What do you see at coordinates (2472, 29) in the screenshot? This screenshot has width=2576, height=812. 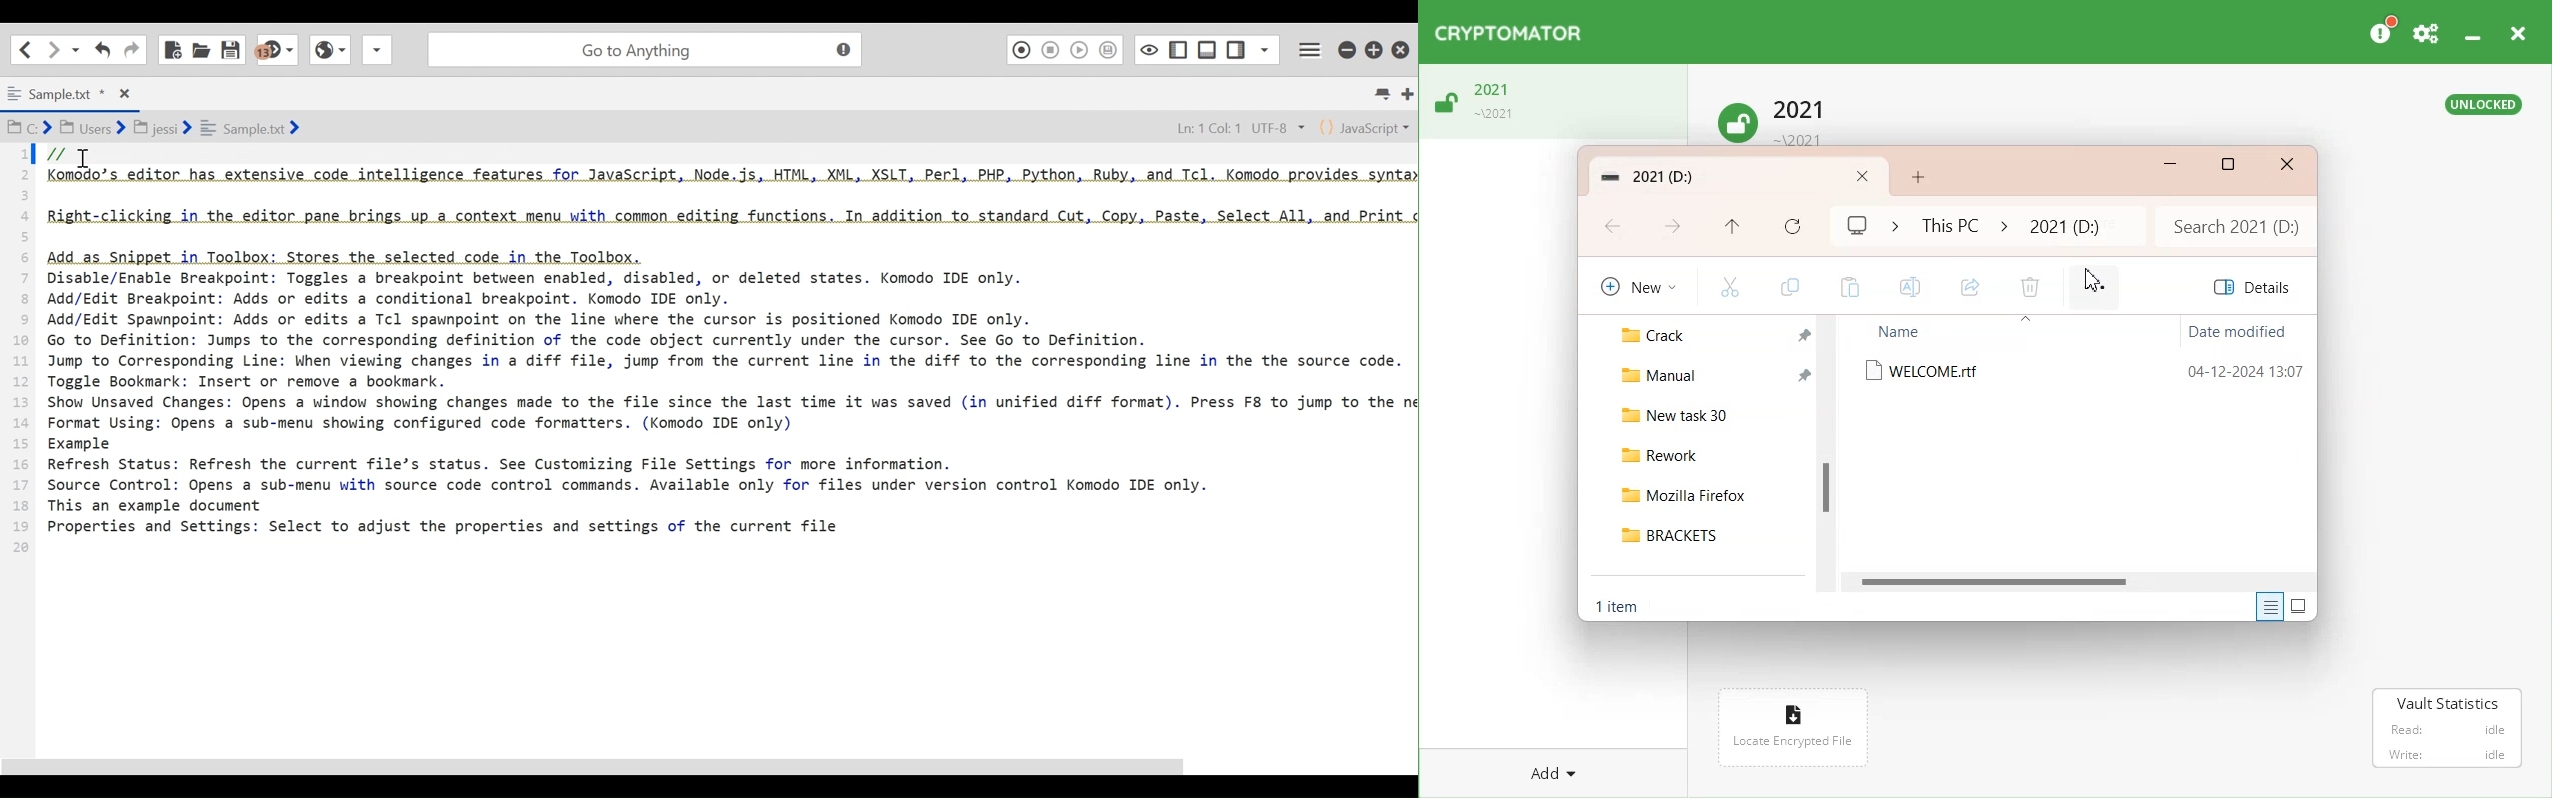 I see `Minimize` at bounding box center [2472, 29].